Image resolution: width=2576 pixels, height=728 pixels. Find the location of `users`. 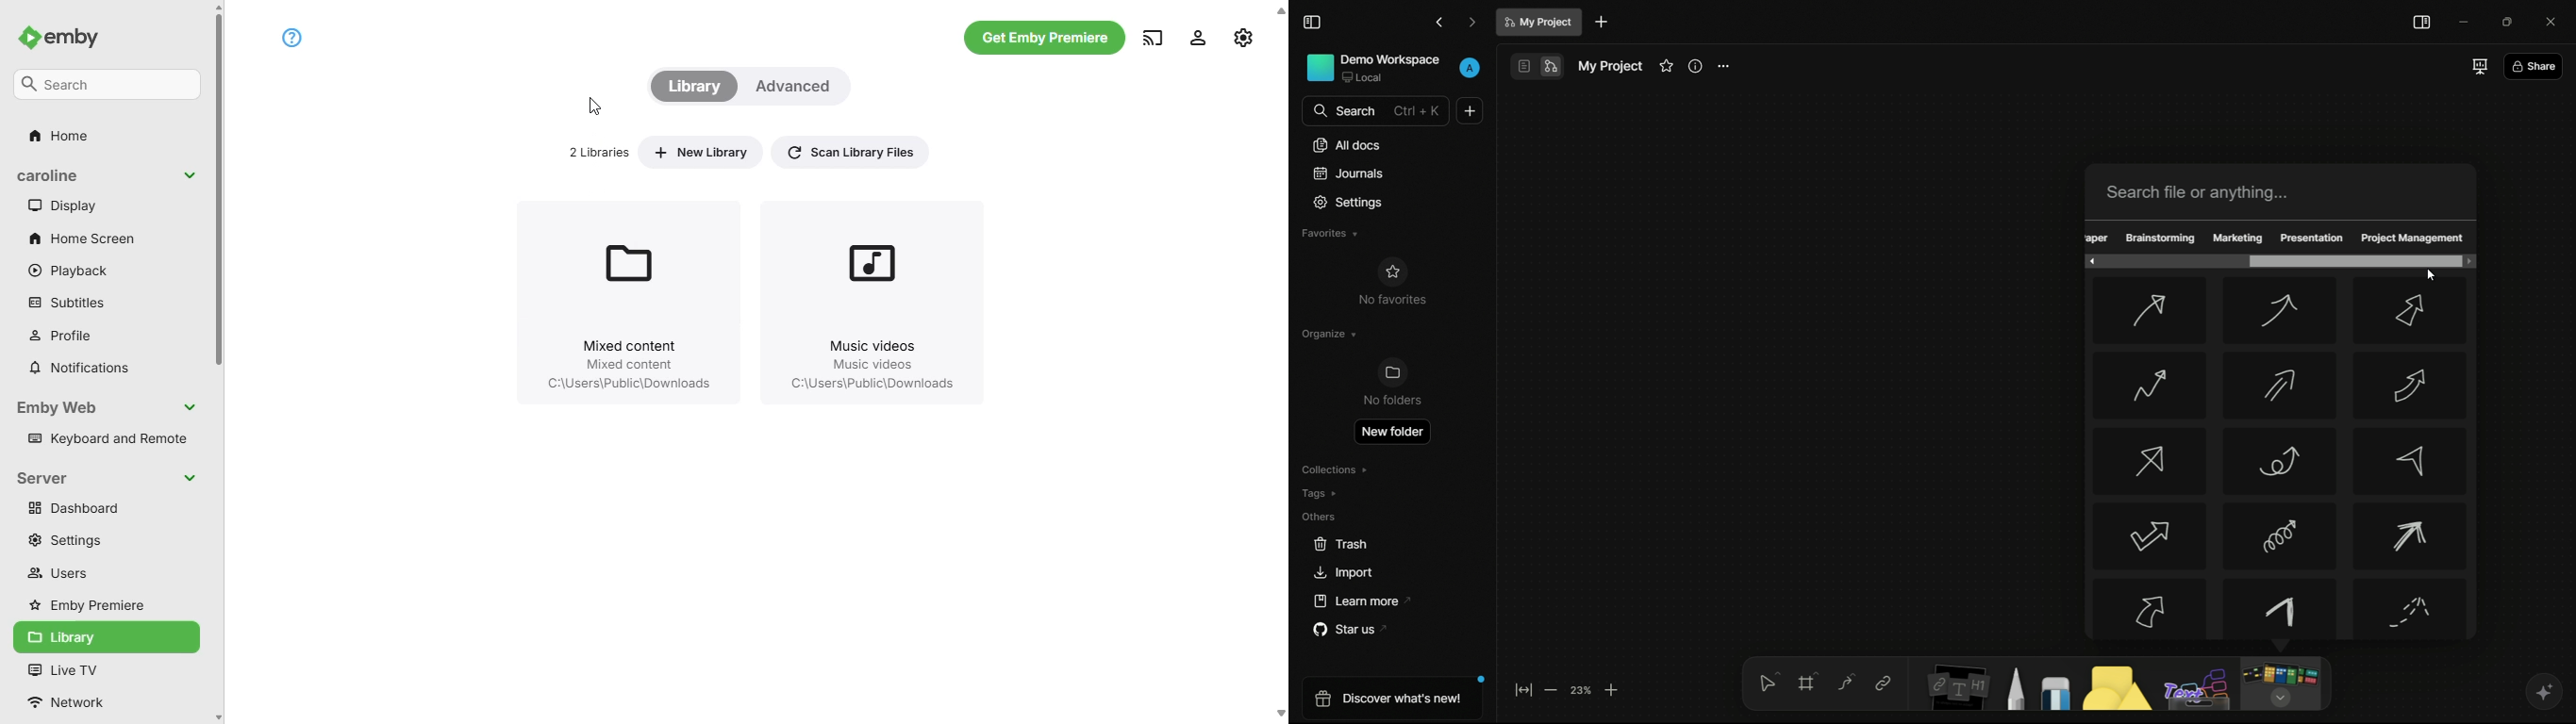

users is located at coordinates (55, 572).